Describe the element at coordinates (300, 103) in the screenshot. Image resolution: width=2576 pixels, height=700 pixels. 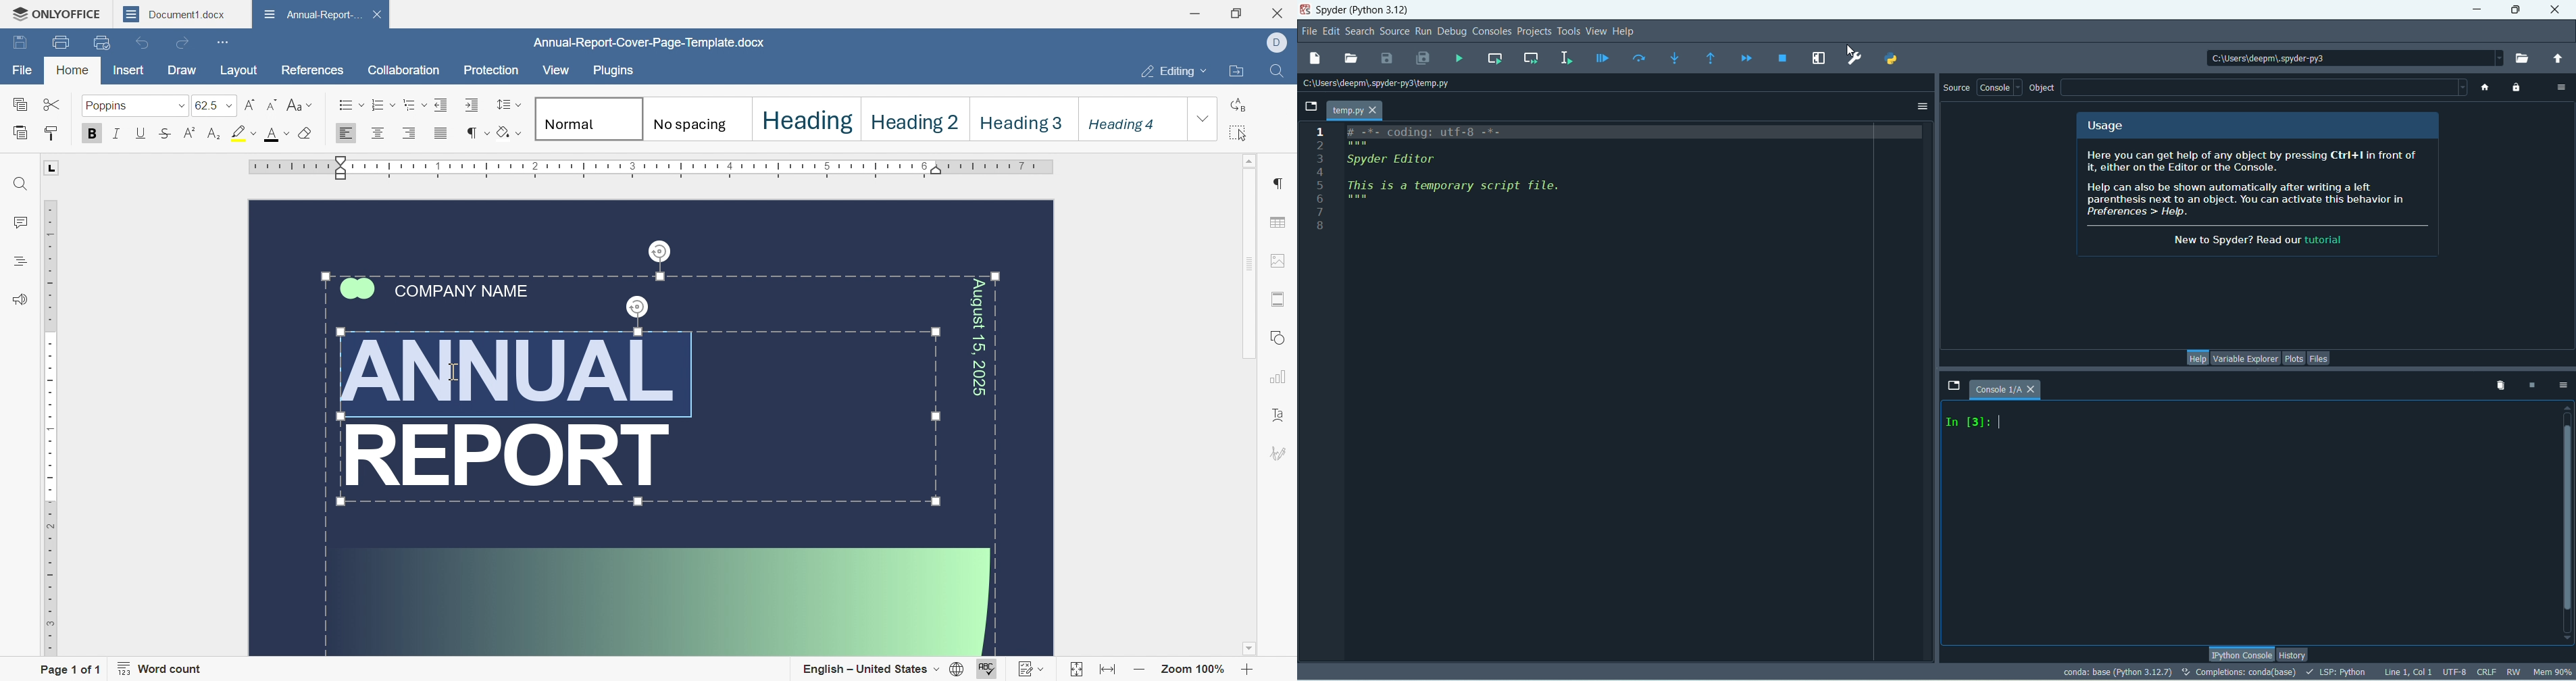
I see `change case` at that location.